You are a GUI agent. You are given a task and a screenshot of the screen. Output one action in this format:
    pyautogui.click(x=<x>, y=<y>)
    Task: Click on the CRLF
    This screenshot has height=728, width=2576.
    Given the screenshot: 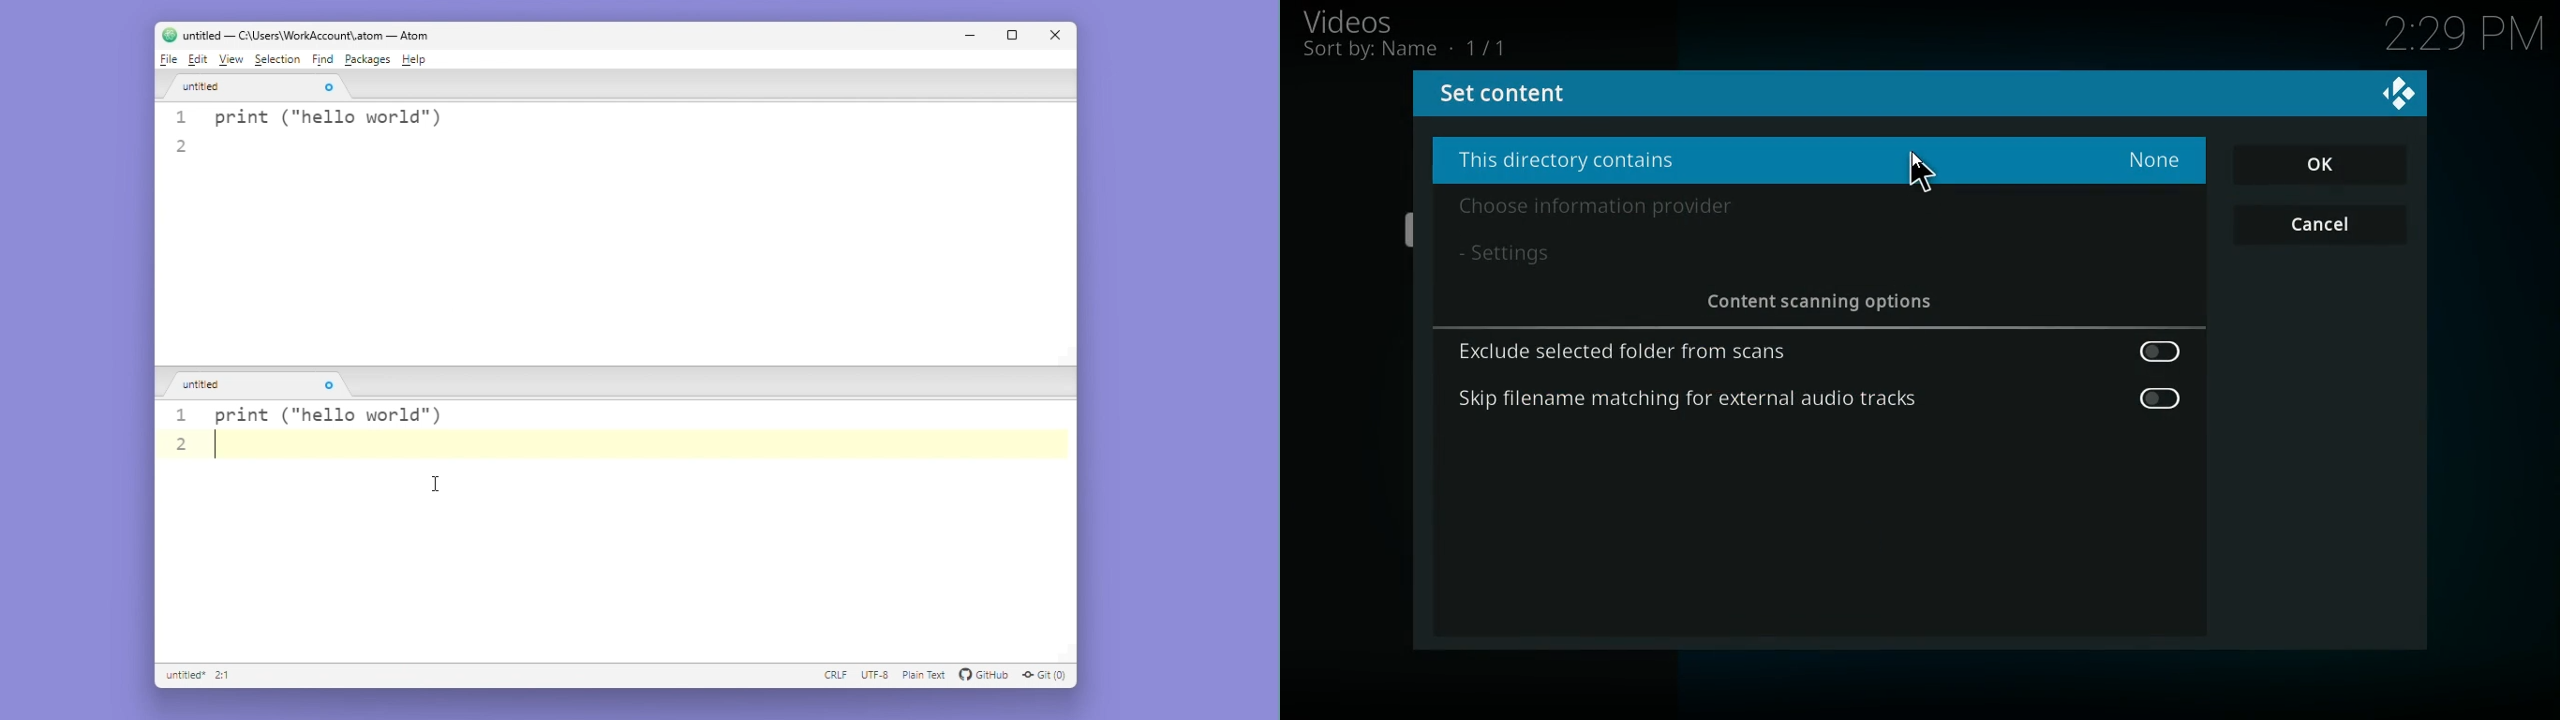 What is the action you would take?
    pyautogui.click(x=837, y=676)
    